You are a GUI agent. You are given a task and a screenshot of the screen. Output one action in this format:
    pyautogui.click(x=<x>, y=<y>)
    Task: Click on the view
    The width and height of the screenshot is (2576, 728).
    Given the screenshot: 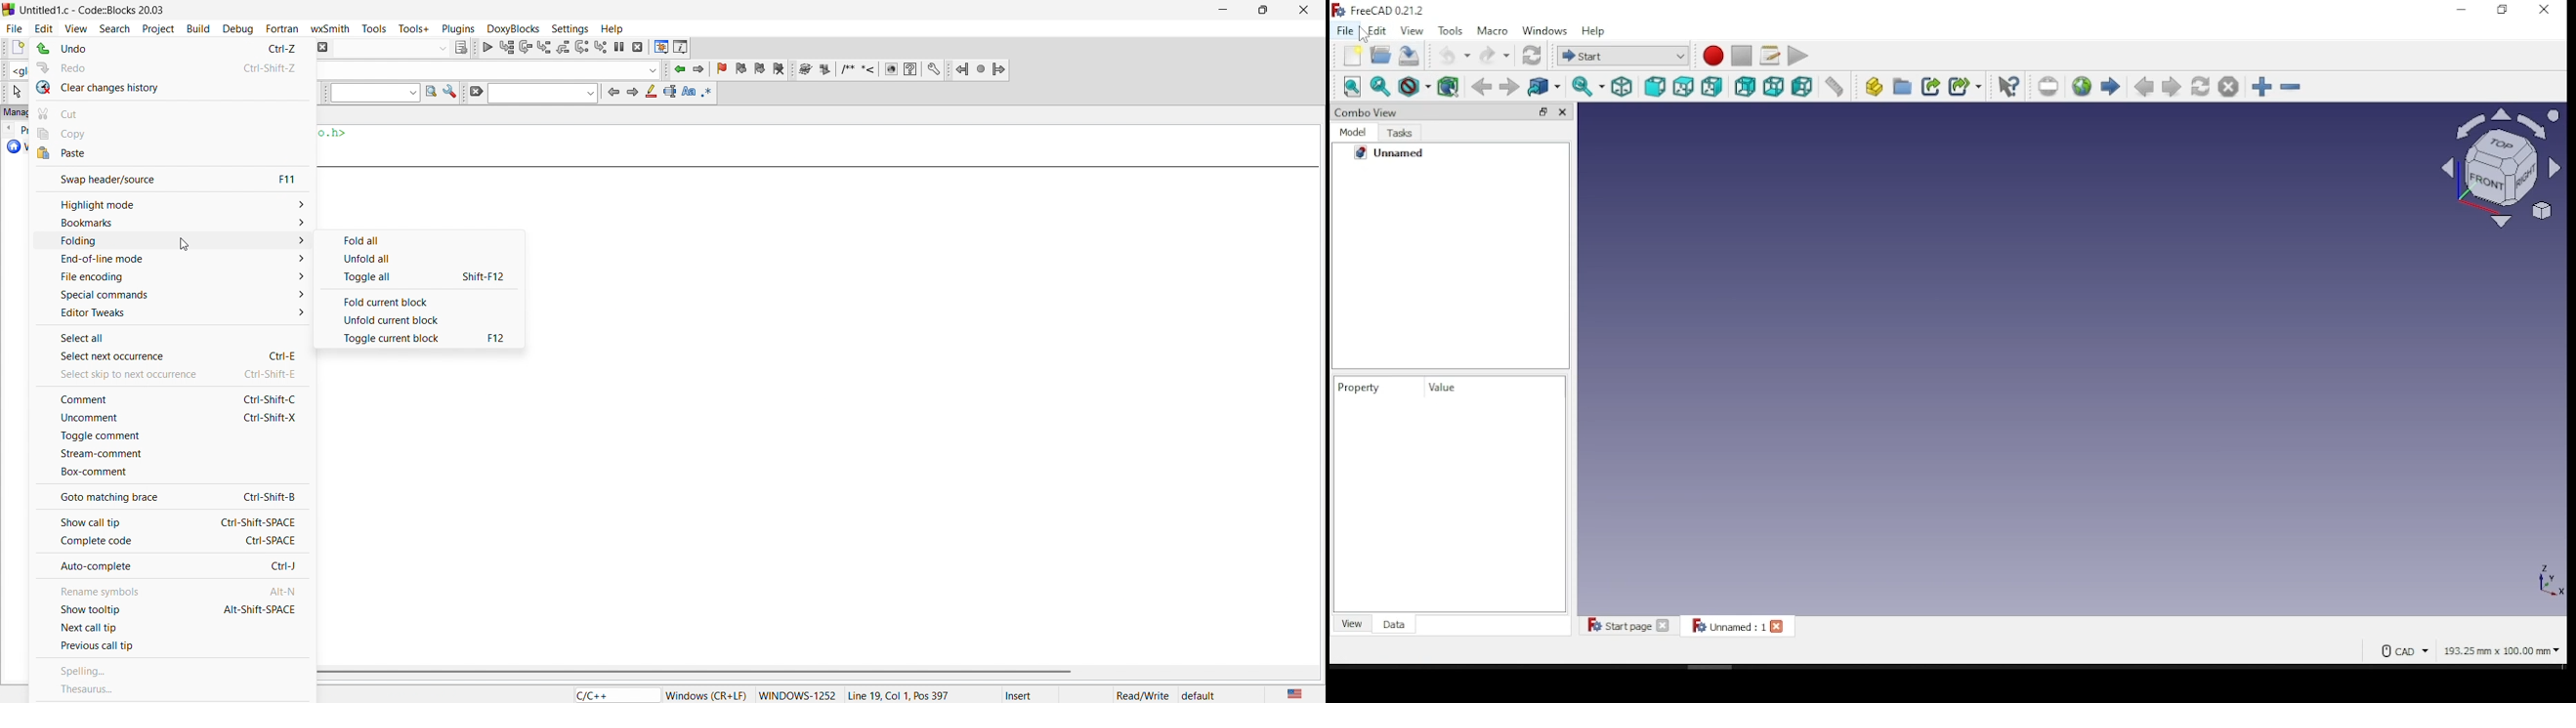 What is the action you would take?
    pyautogui.click(x=1353, y=623)
    